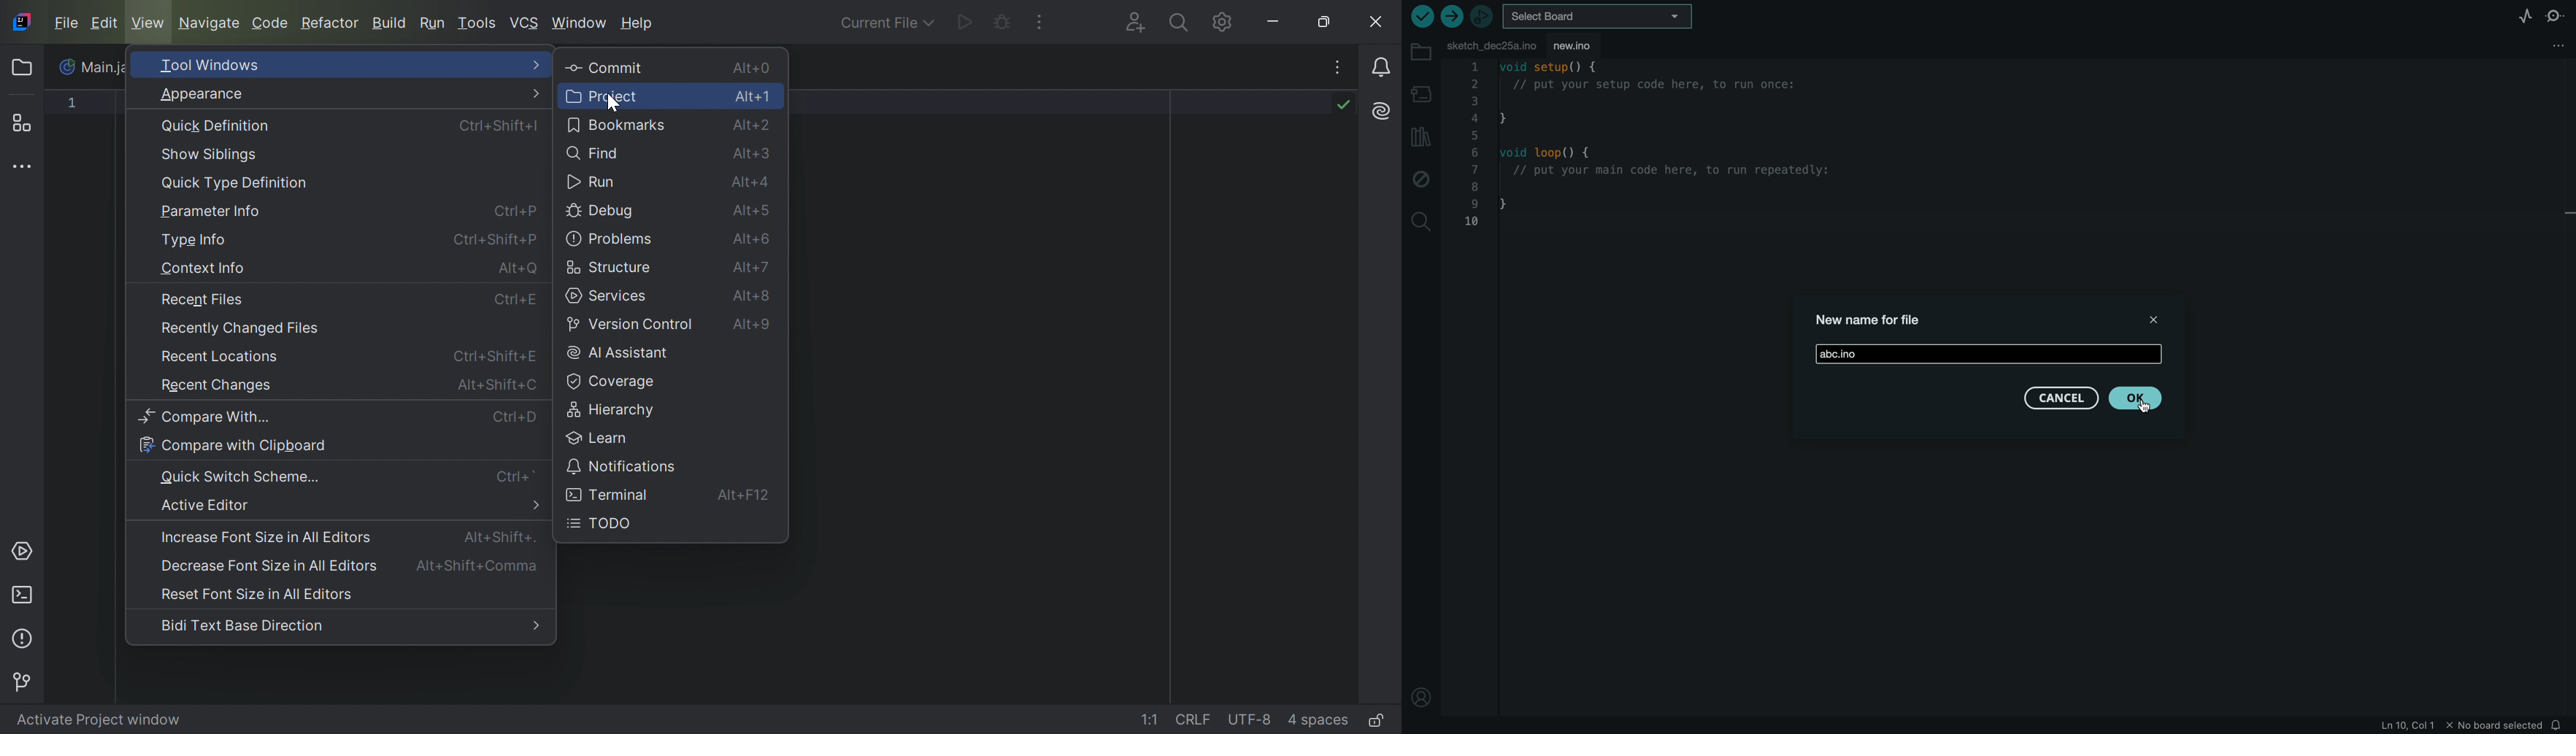 Image resolution: width=2576 pixels, height=756 pixels. I want to click on UTF-8, so click(1250, 721).